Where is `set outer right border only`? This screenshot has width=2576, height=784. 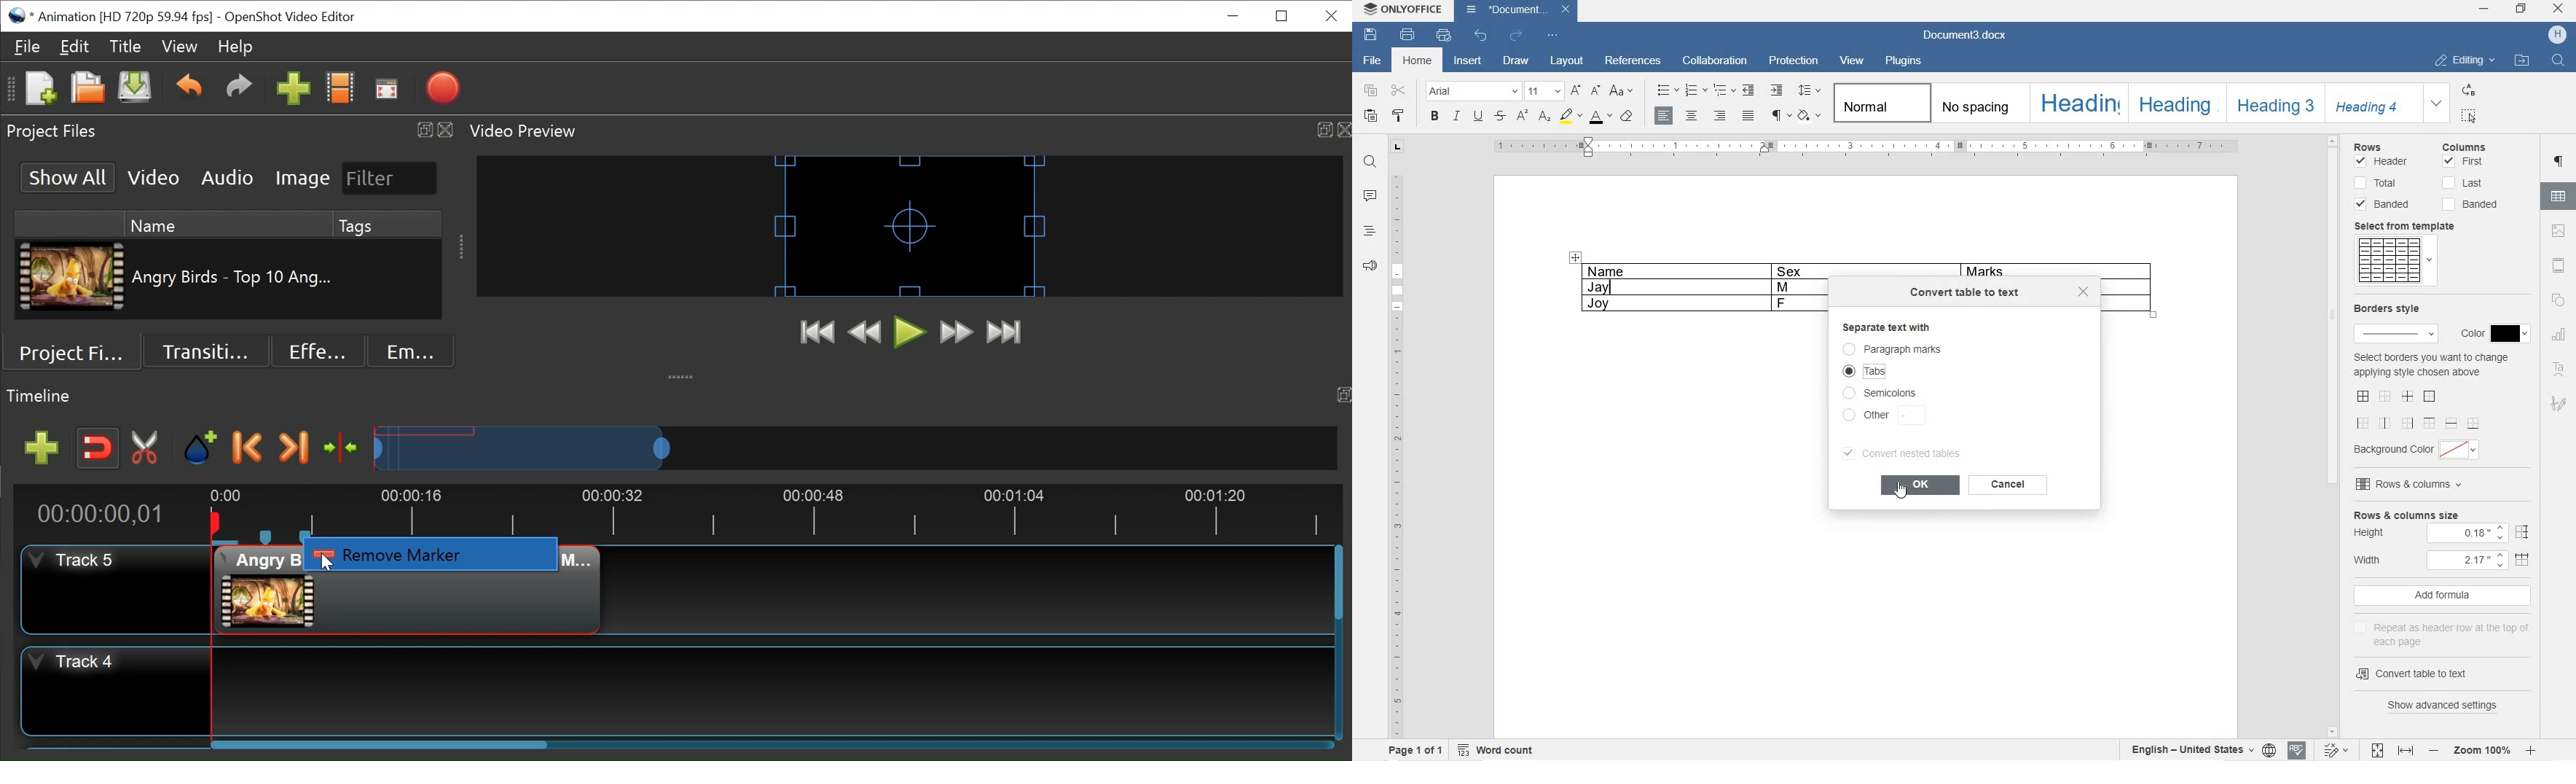
set outer right border only is located at coordinates (2406, 422).